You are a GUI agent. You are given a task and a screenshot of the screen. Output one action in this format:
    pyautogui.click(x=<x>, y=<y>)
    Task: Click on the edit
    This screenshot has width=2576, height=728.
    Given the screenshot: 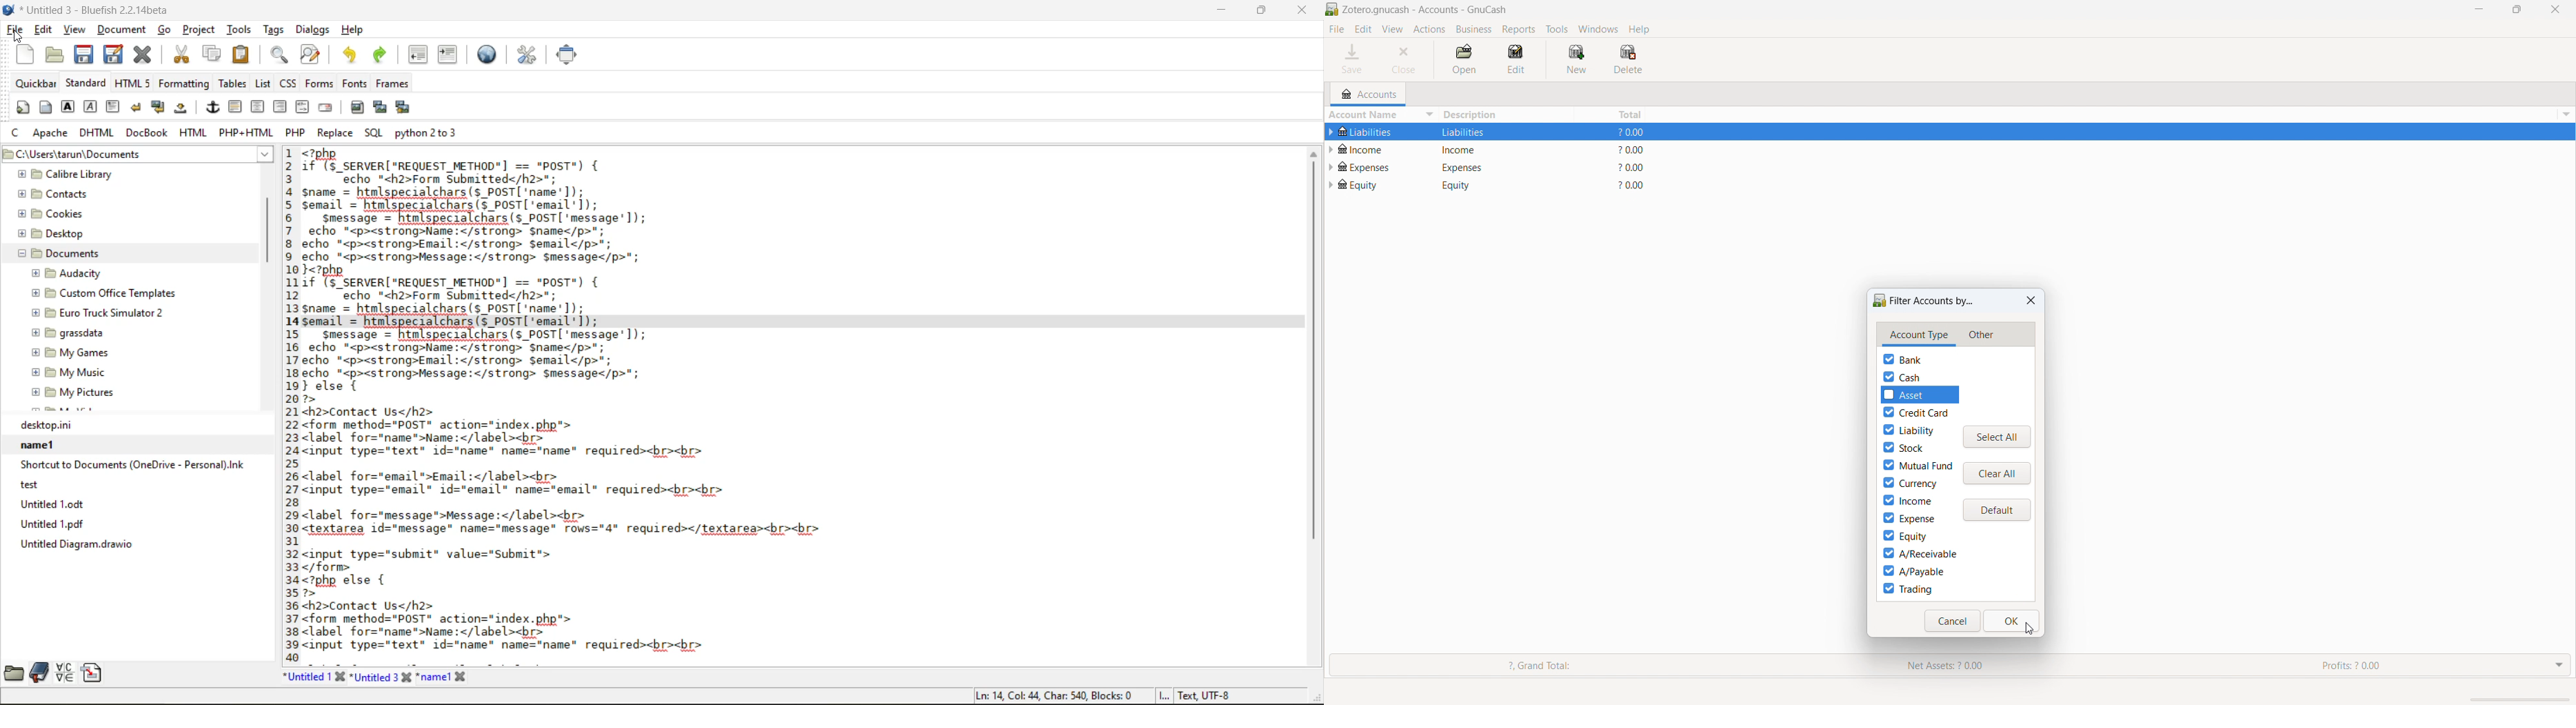 What is the action you would take?
    pyautogui.click(x=1520, y=59)
    